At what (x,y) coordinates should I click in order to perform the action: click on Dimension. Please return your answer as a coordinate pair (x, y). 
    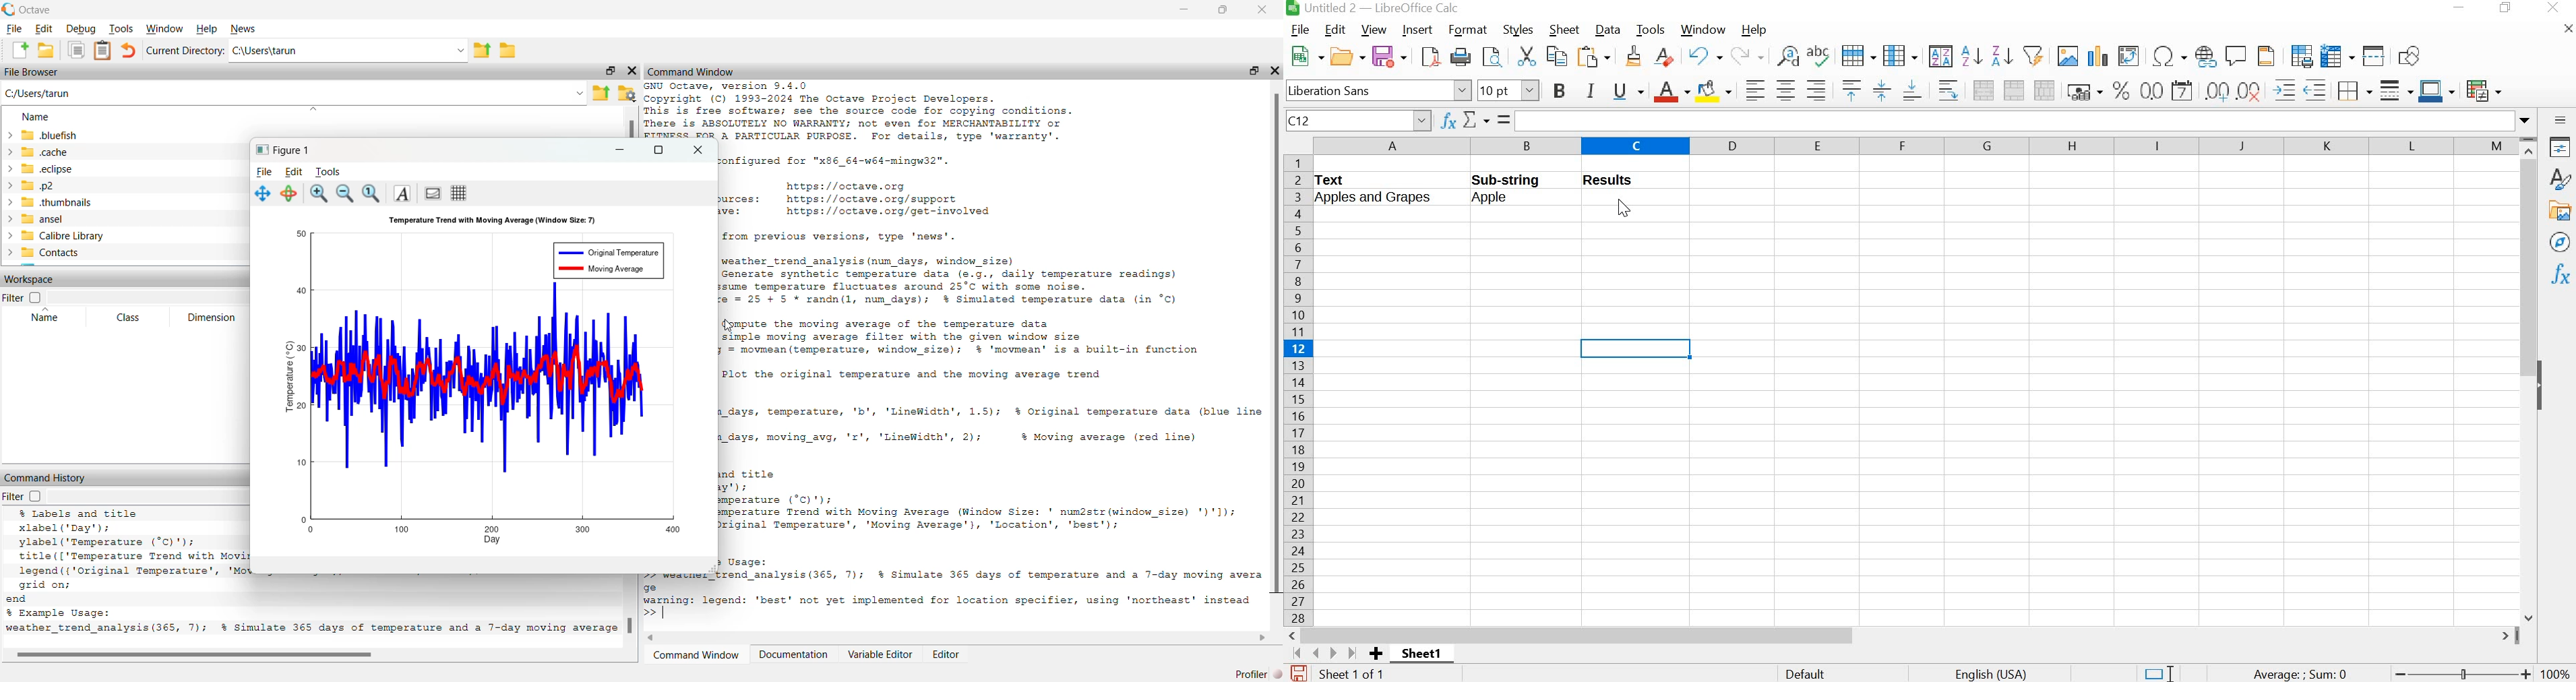
    Looking at the image, I should click on (210, 318).